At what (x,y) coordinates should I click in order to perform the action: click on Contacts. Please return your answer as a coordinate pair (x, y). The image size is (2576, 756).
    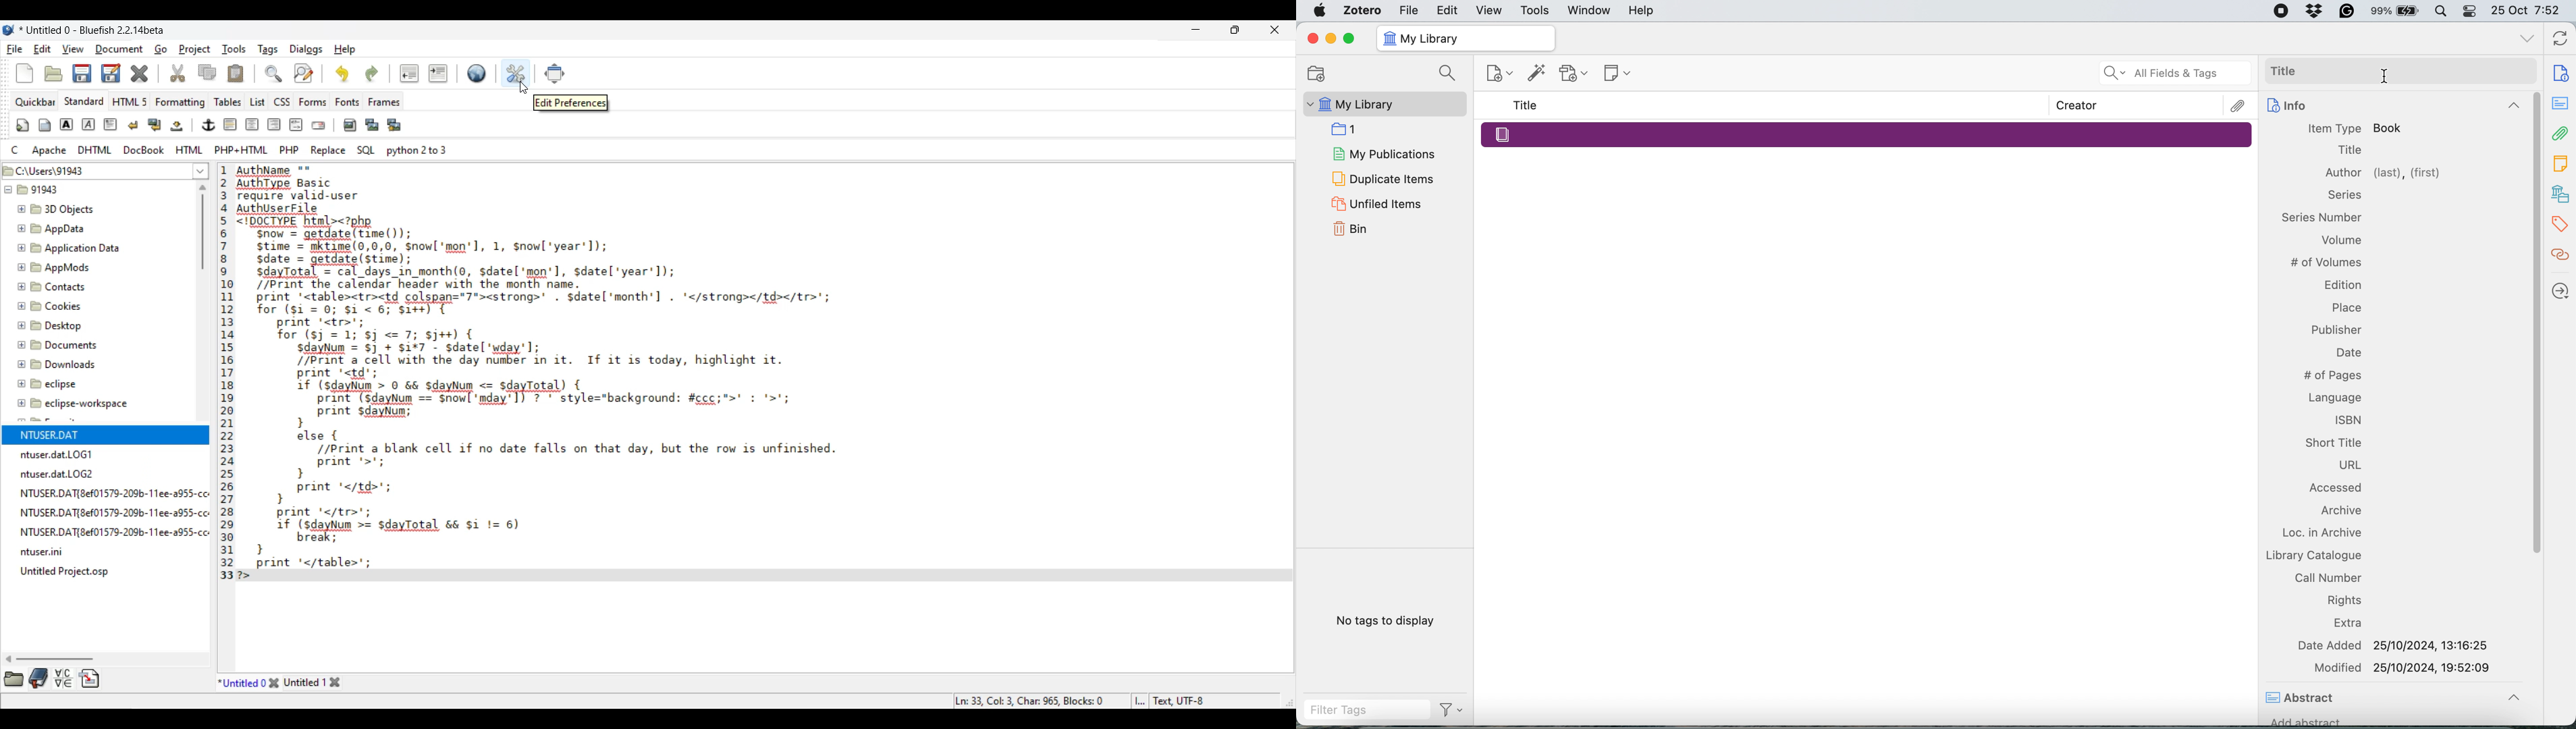
    Looking at the image, I should click on (58, 287).